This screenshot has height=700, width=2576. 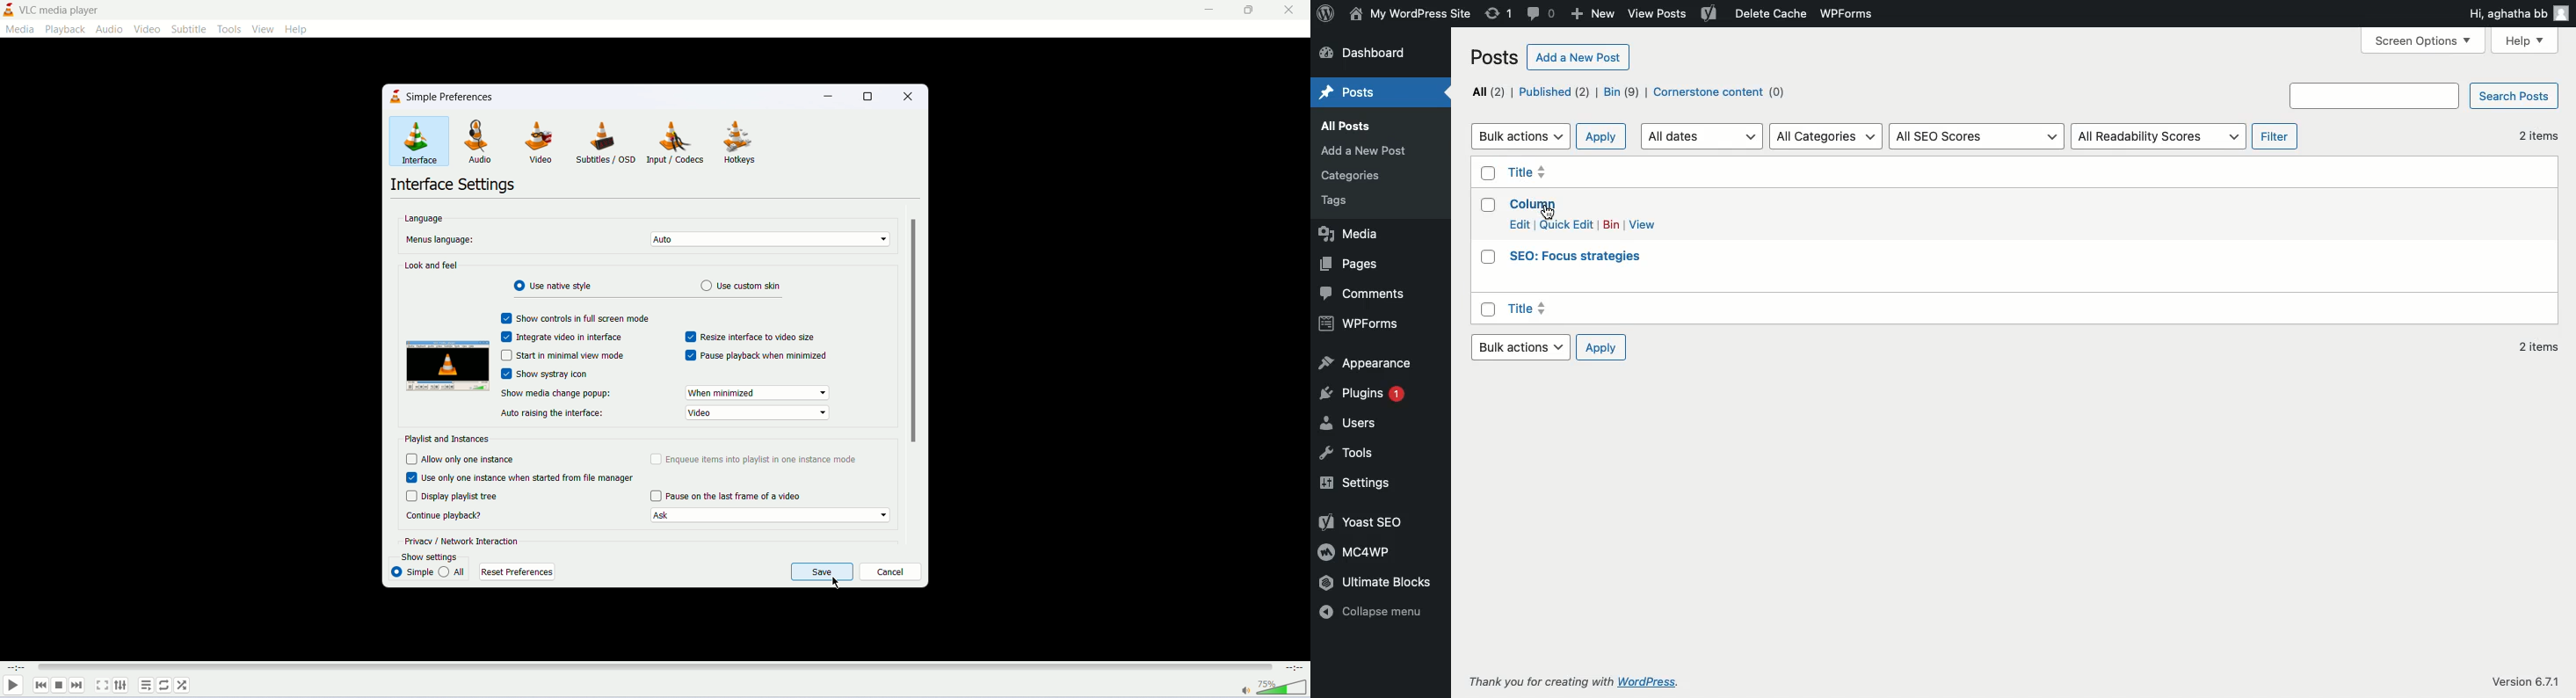 What do you see at coordinates (555, 393) in the screenshot?
I see `show media change popup` at bounding box center [555, 393].